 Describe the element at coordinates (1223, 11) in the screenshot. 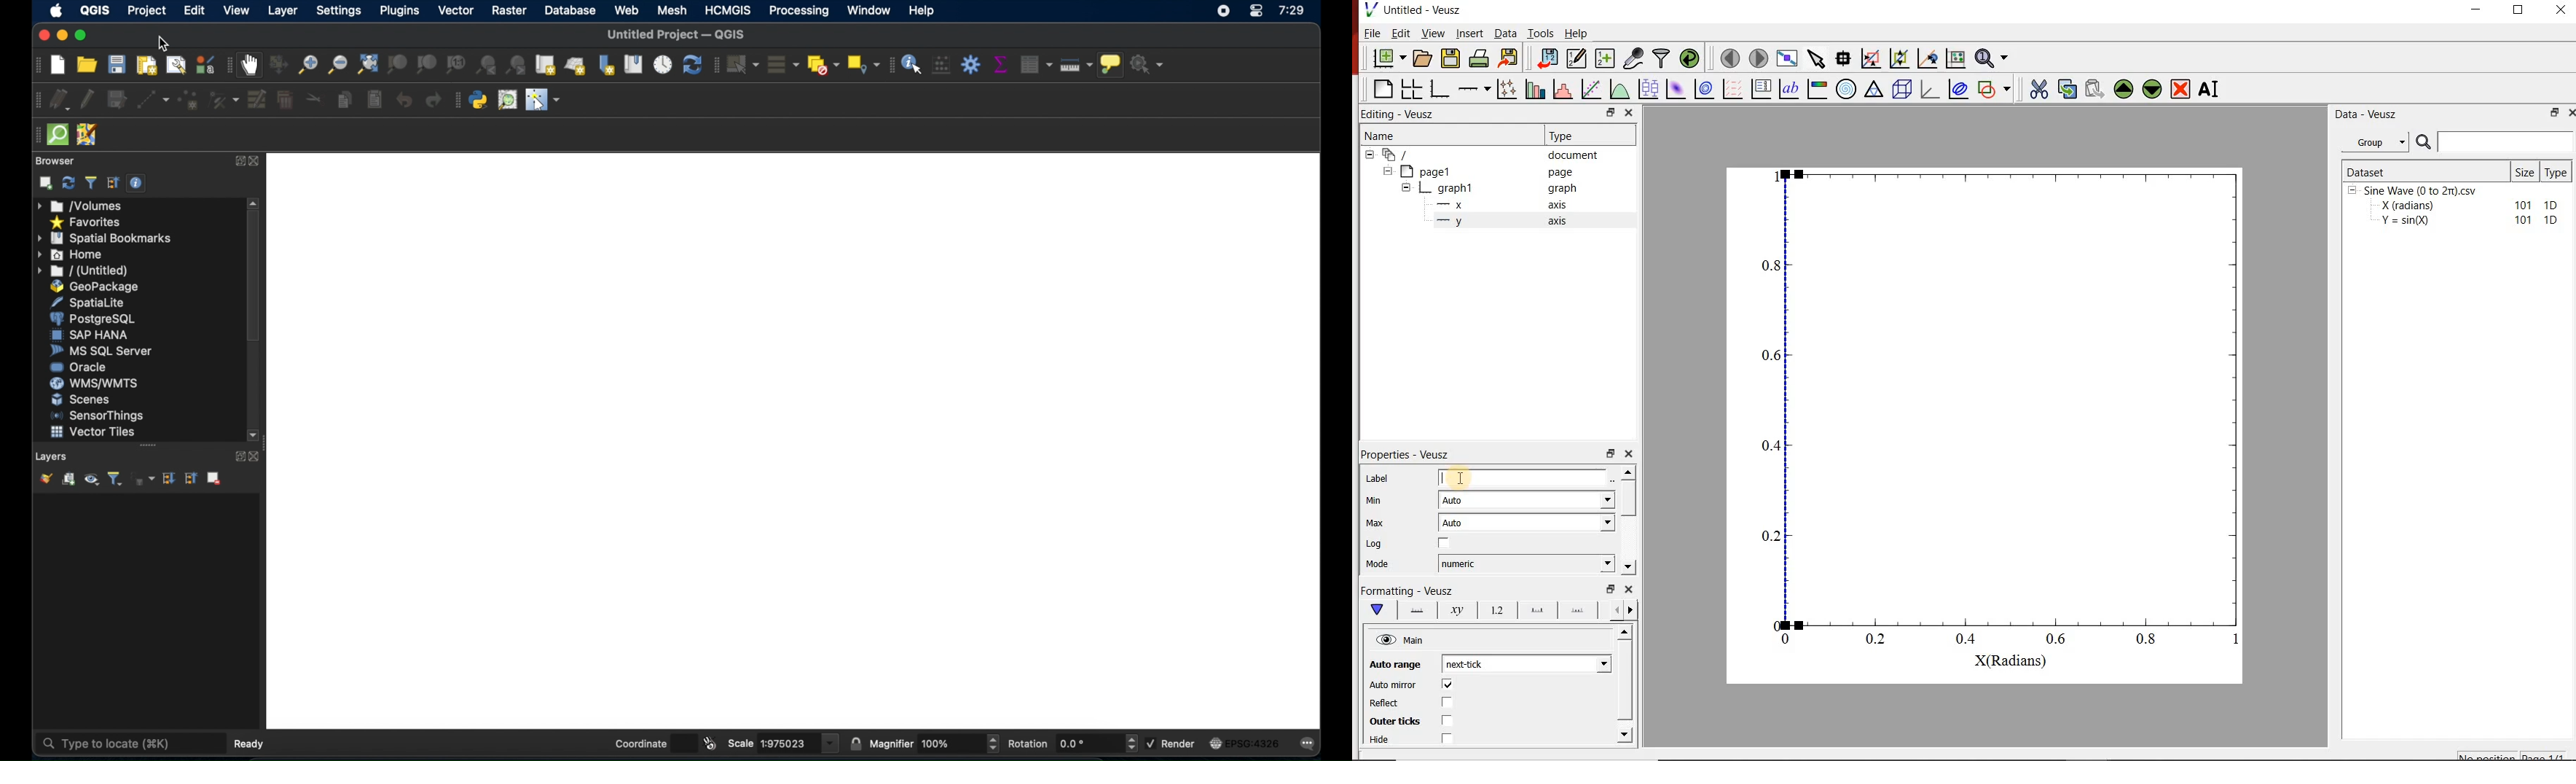

I see `screen recorder icon` at that location.